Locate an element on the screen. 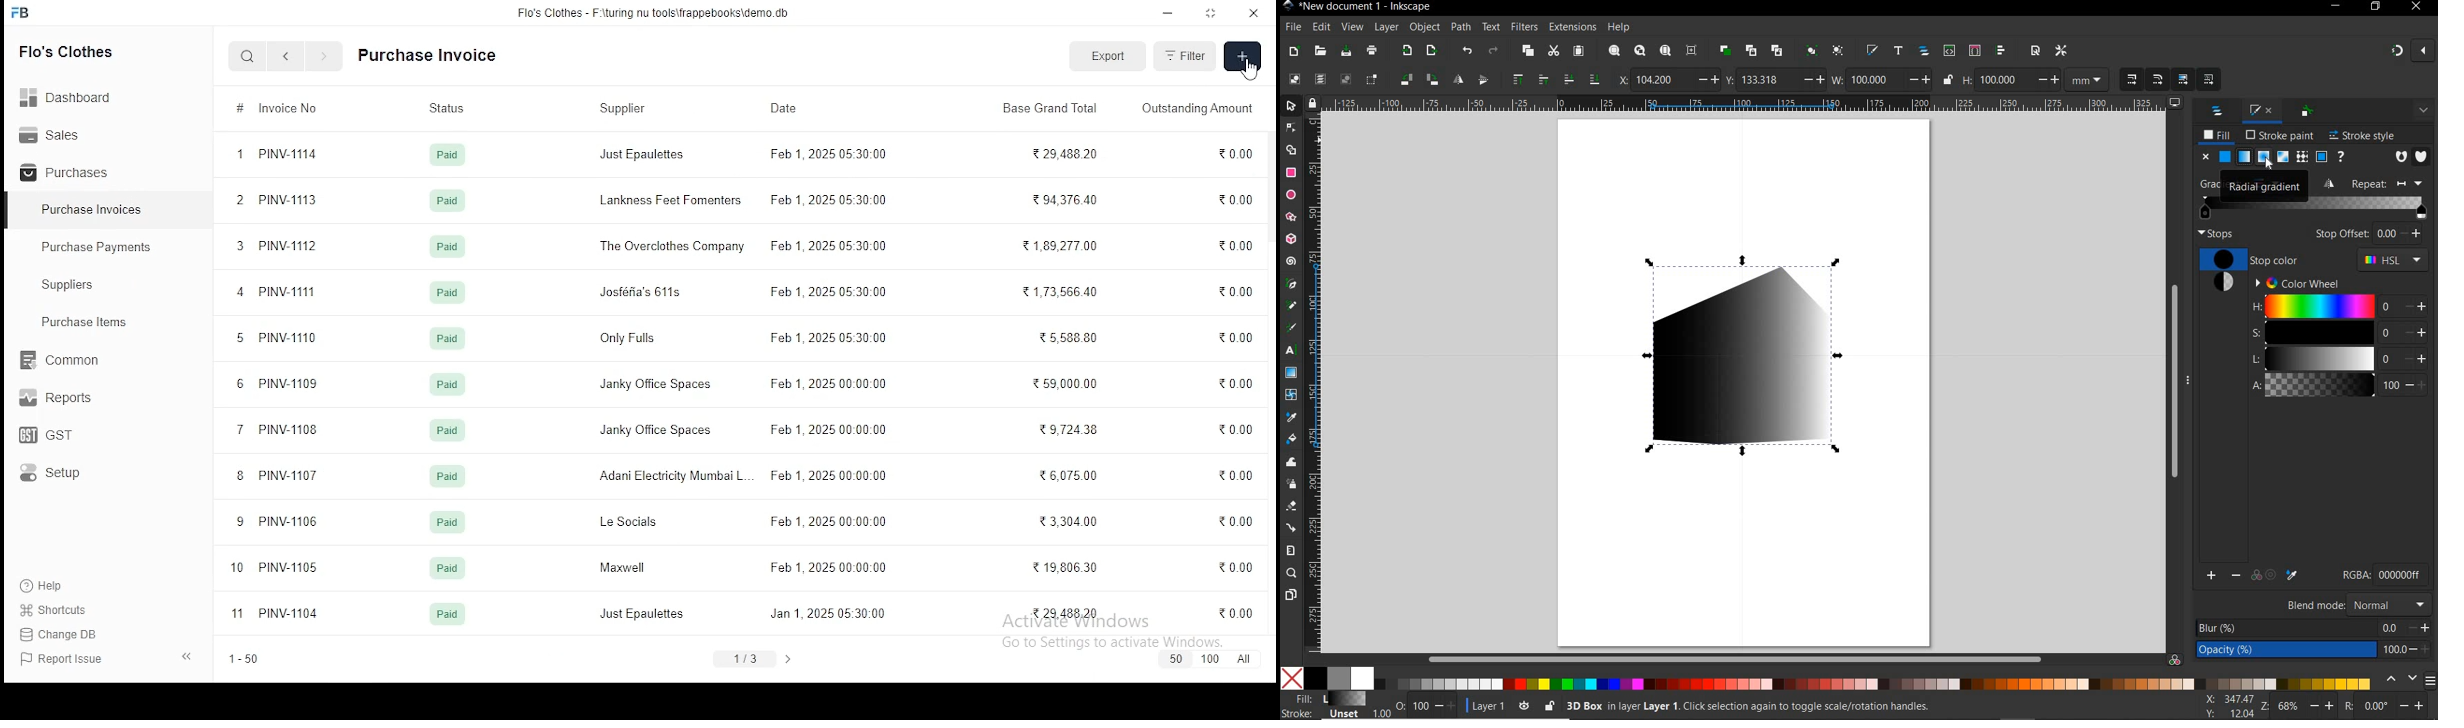 The height and width of the screenshot is (728, 2464). purchase information is located at coordinates (428, 57).